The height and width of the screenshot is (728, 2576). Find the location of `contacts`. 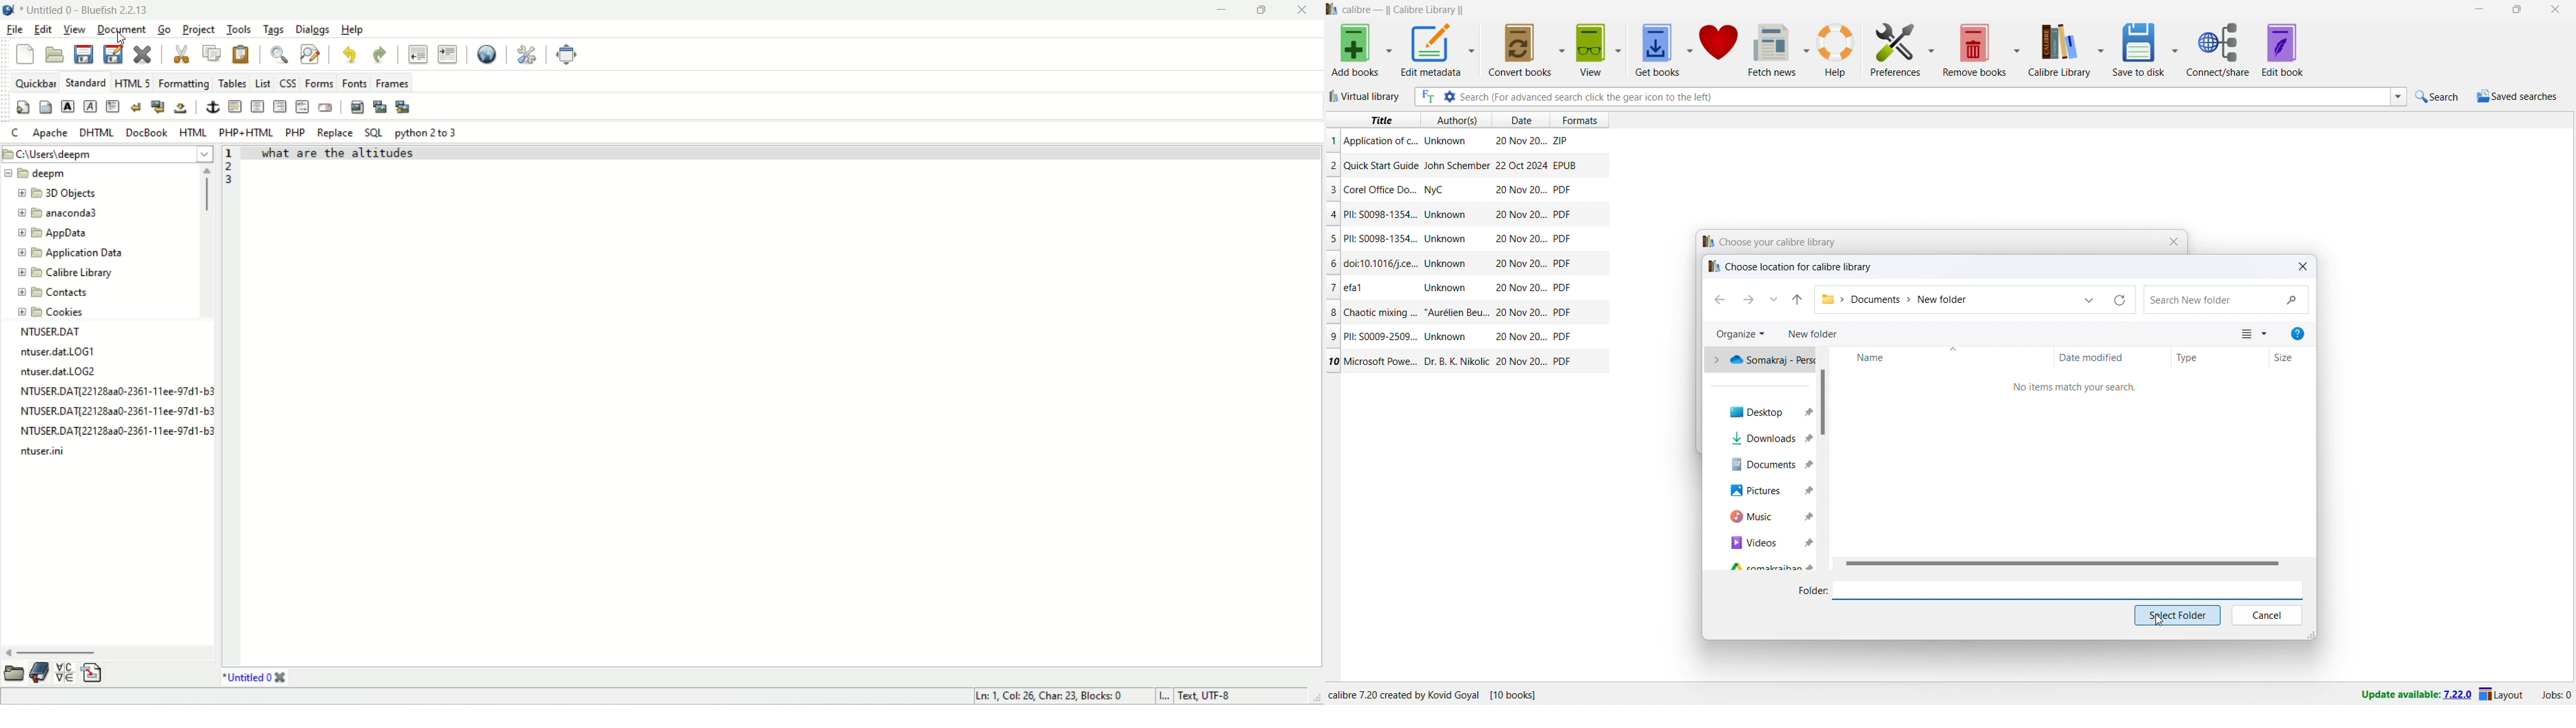

contacts is located at coordinates (54, 292).